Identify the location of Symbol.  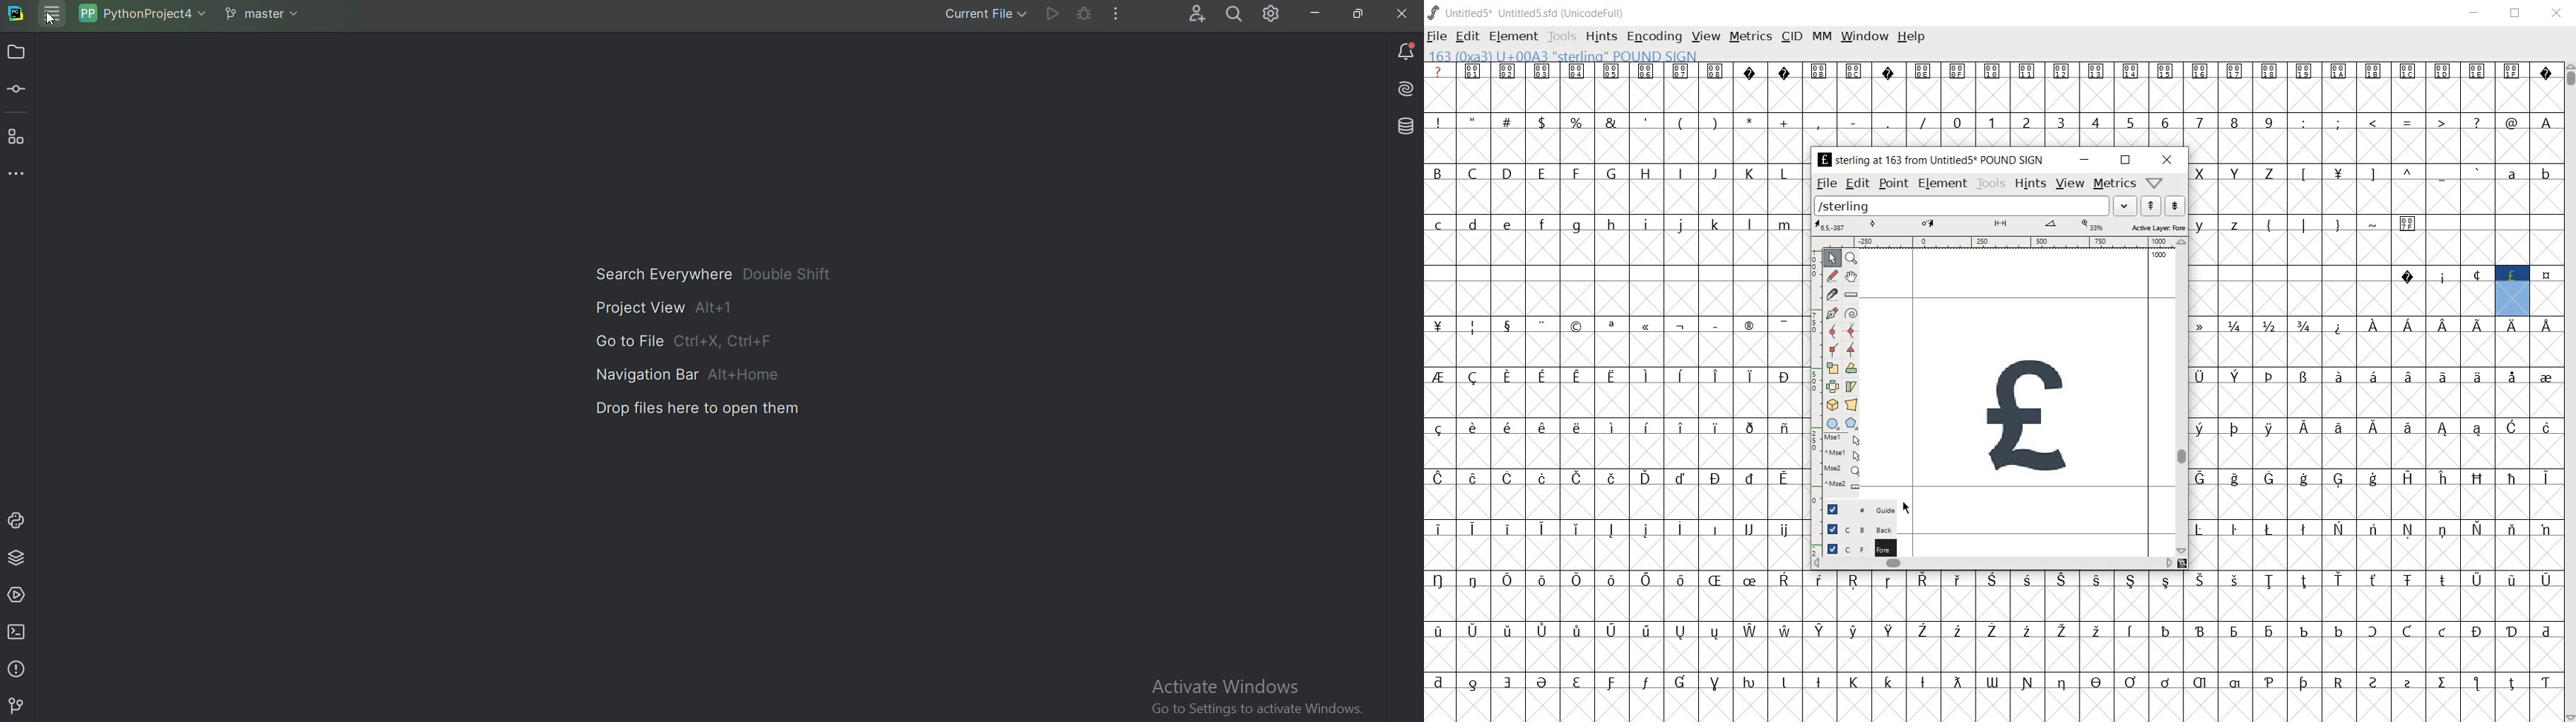
(1715, 528).